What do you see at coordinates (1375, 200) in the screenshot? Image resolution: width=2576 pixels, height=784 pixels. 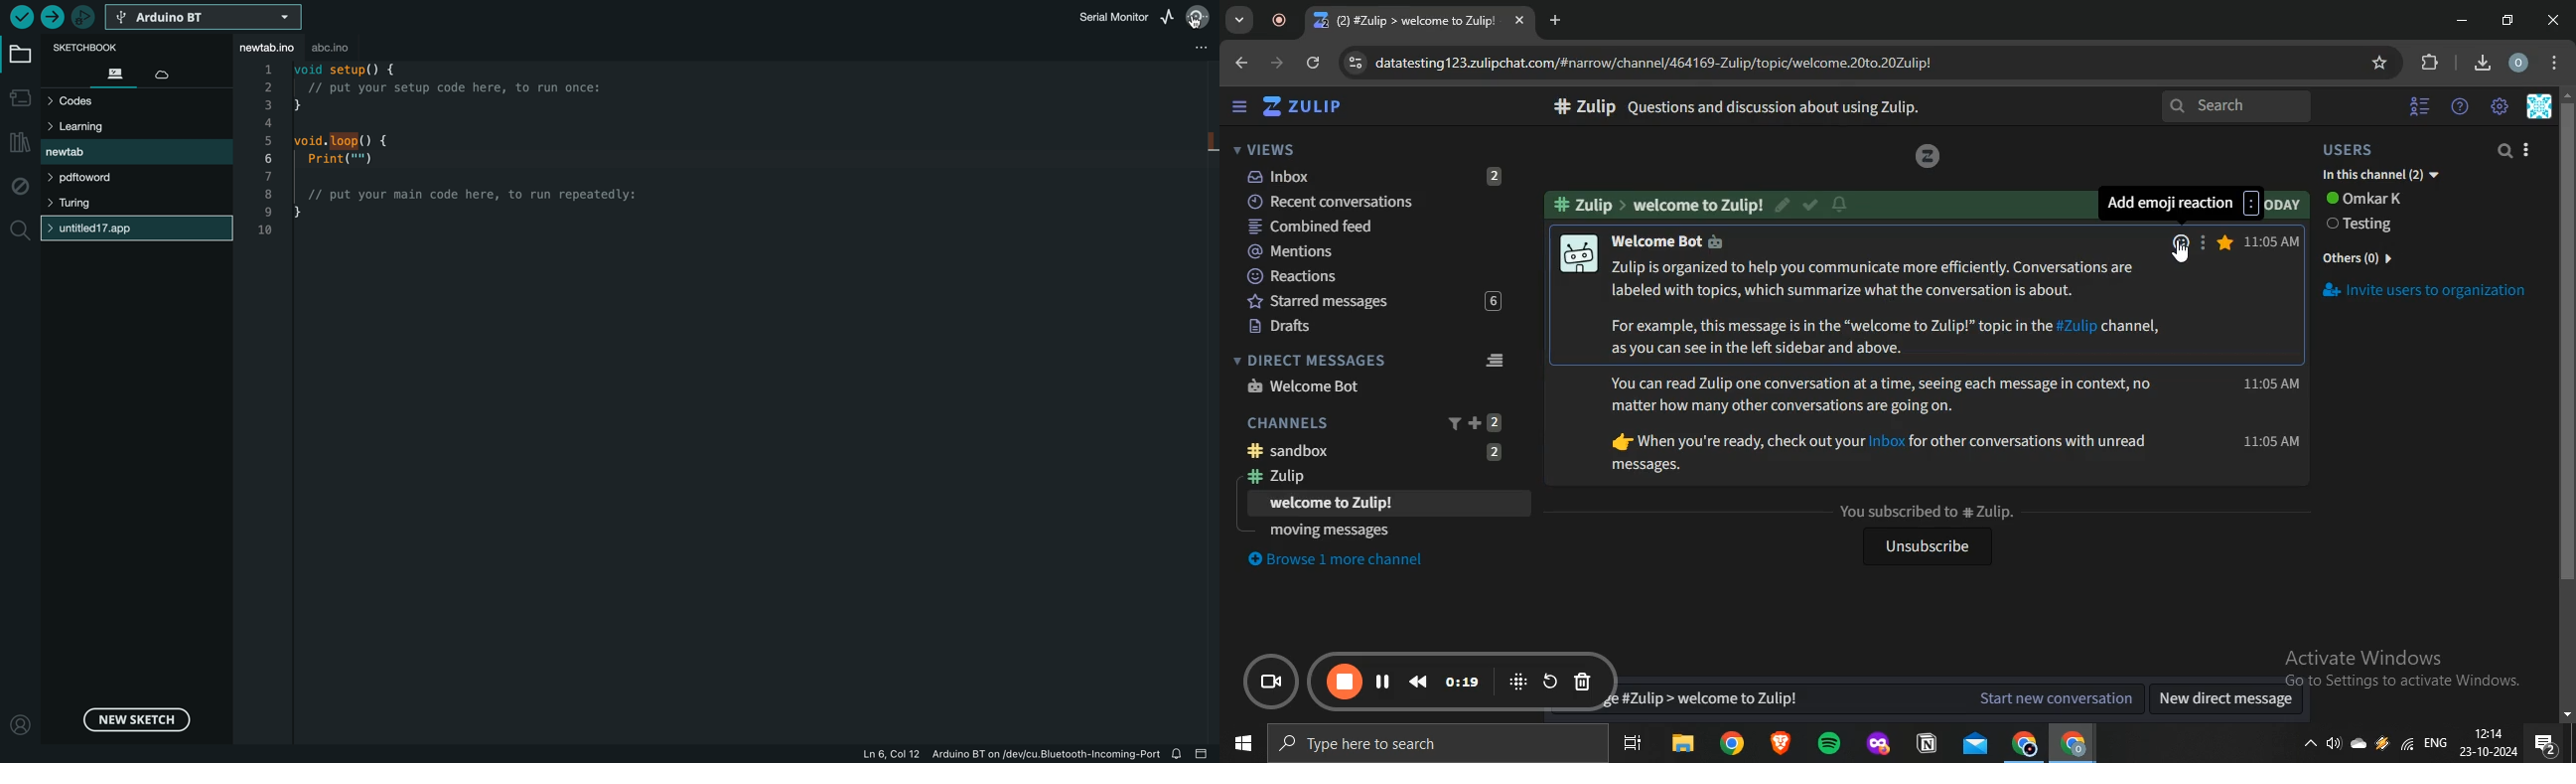 I see `recent conversations` at bounding box center [1375, 200].